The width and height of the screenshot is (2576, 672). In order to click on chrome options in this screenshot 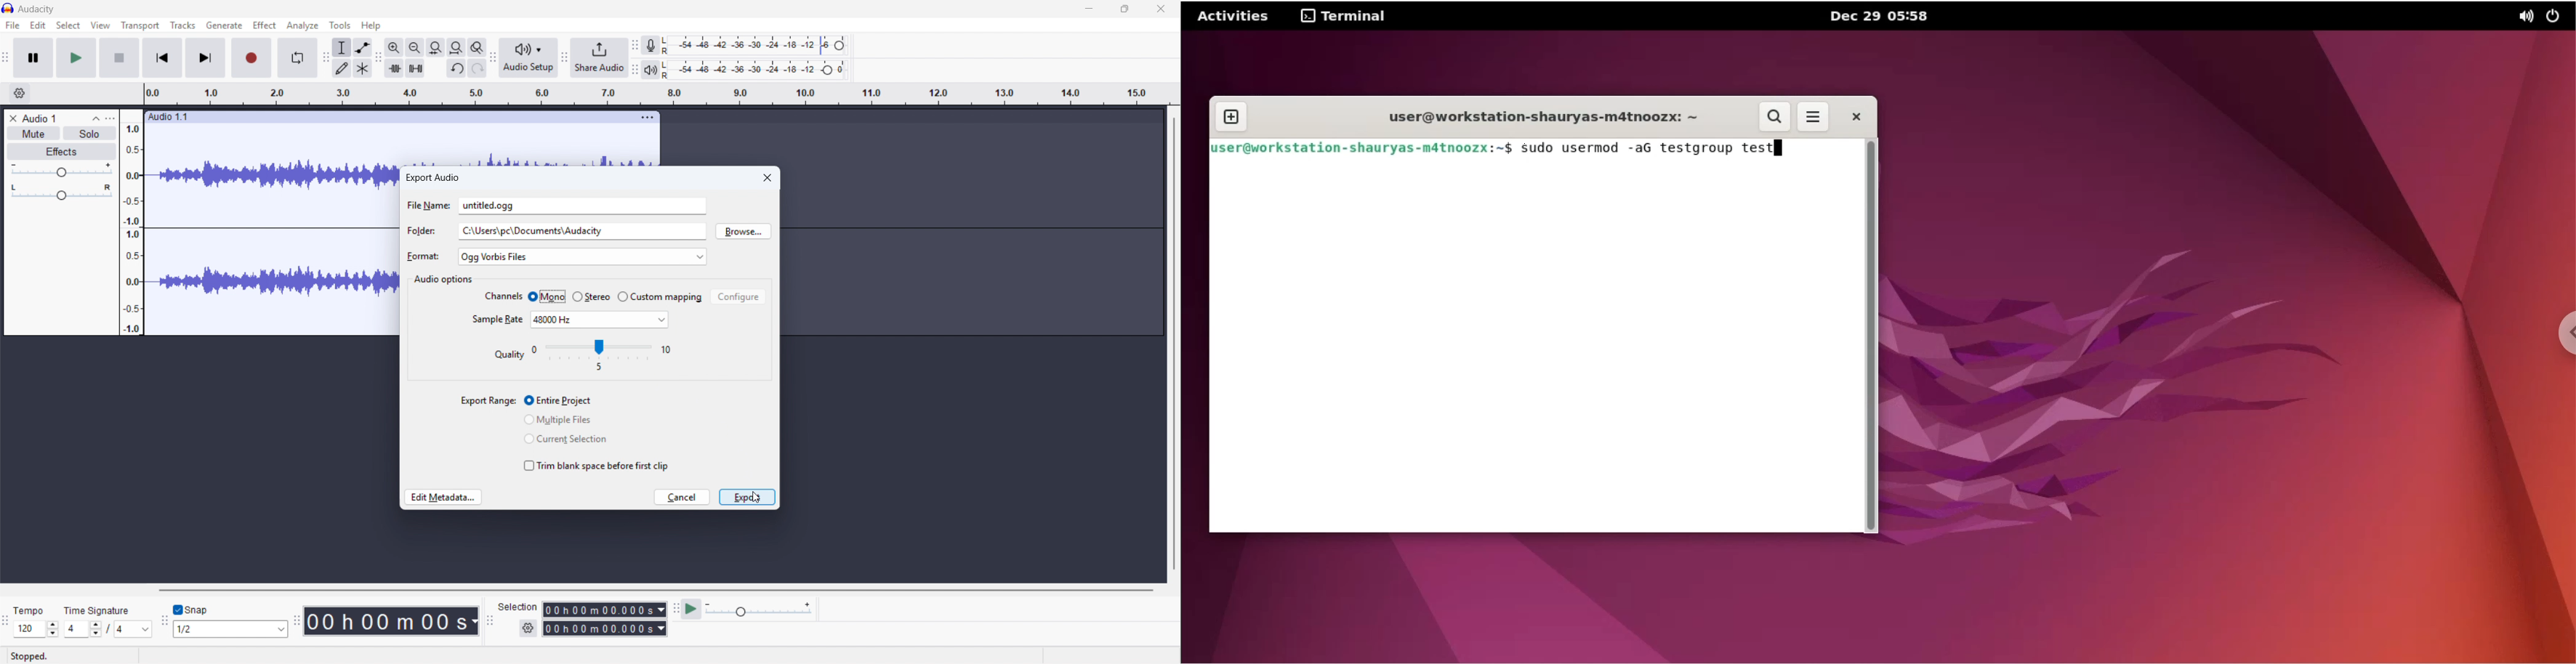, I will do `click(2562, 332)`.